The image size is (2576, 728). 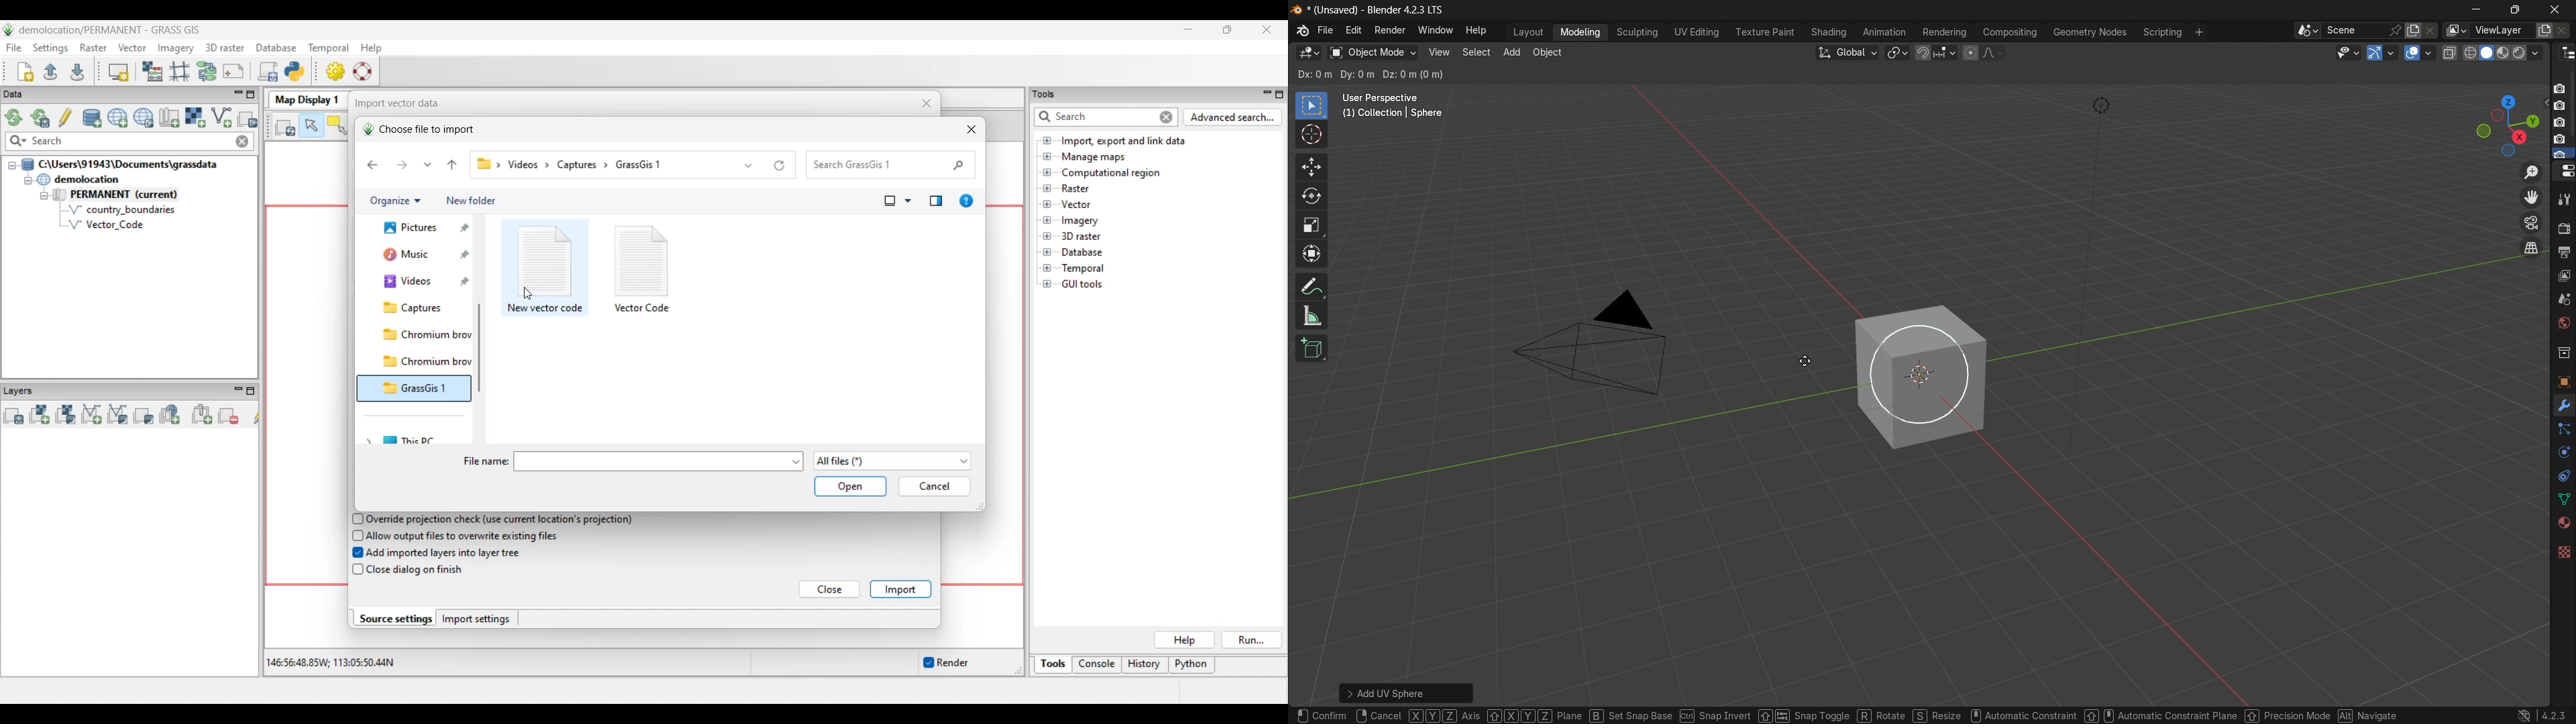 I want to click on geometry nodes menu, so click(x=2090, y=32).